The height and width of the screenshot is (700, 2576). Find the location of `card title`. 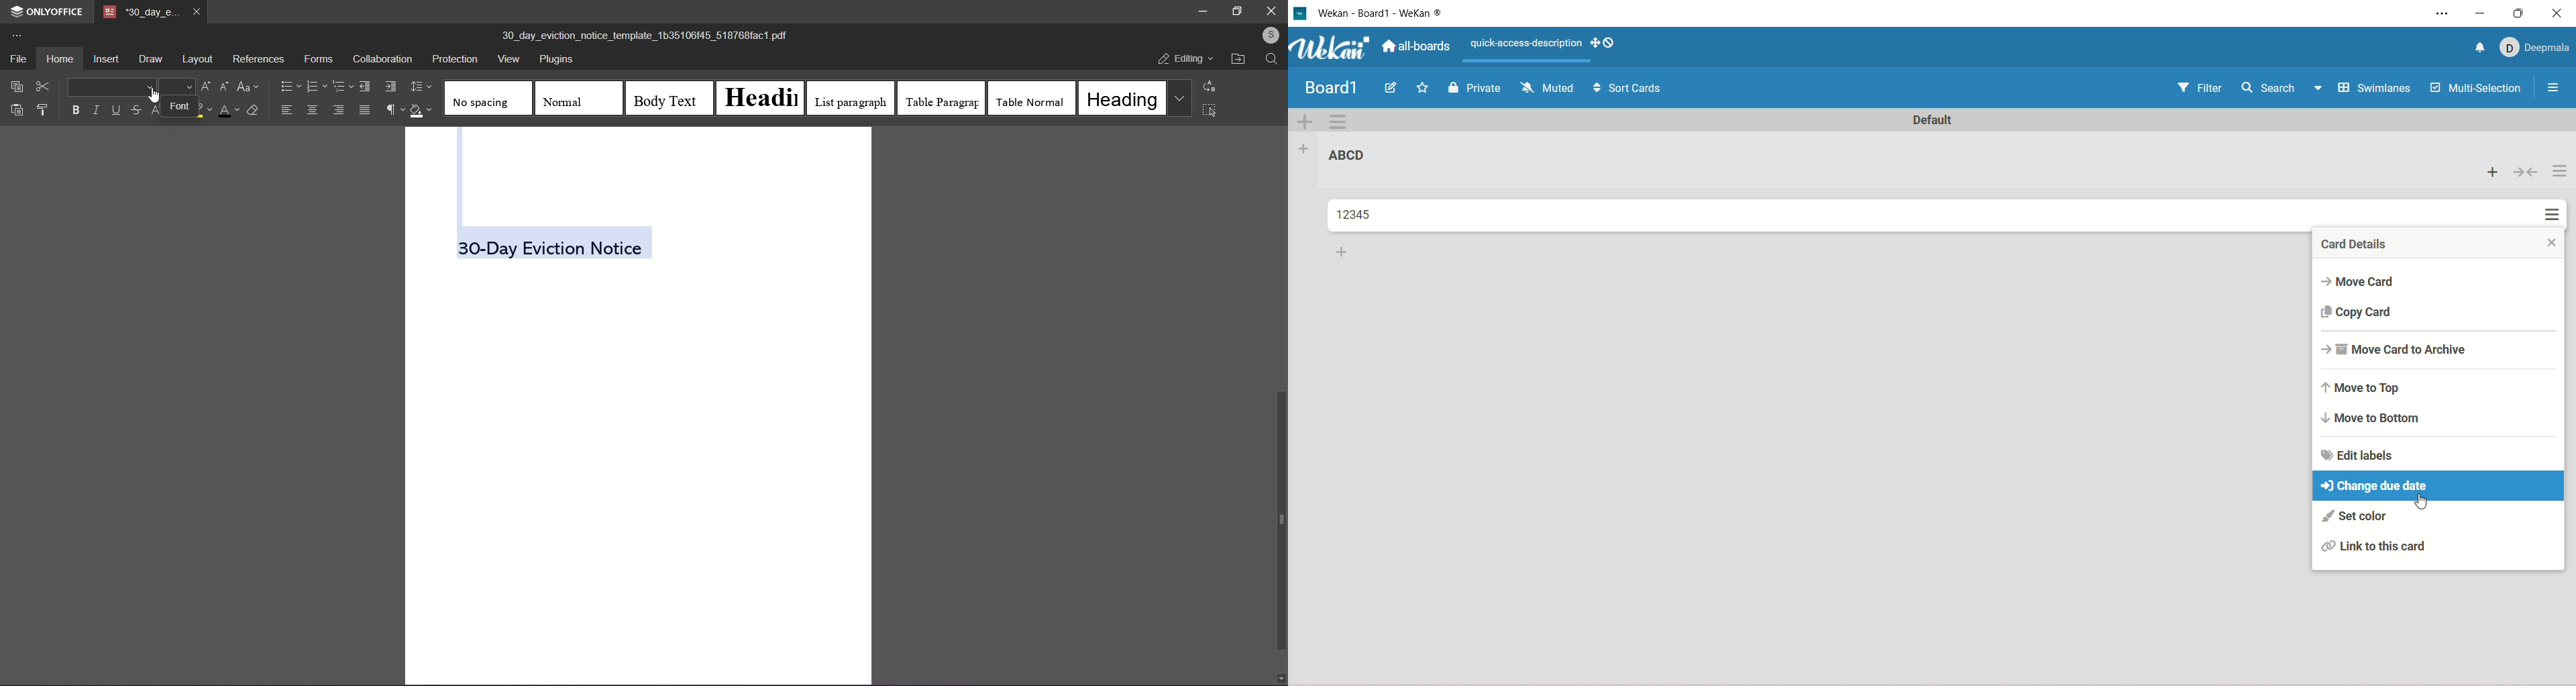

card title is located at coordinates (1356, 215).